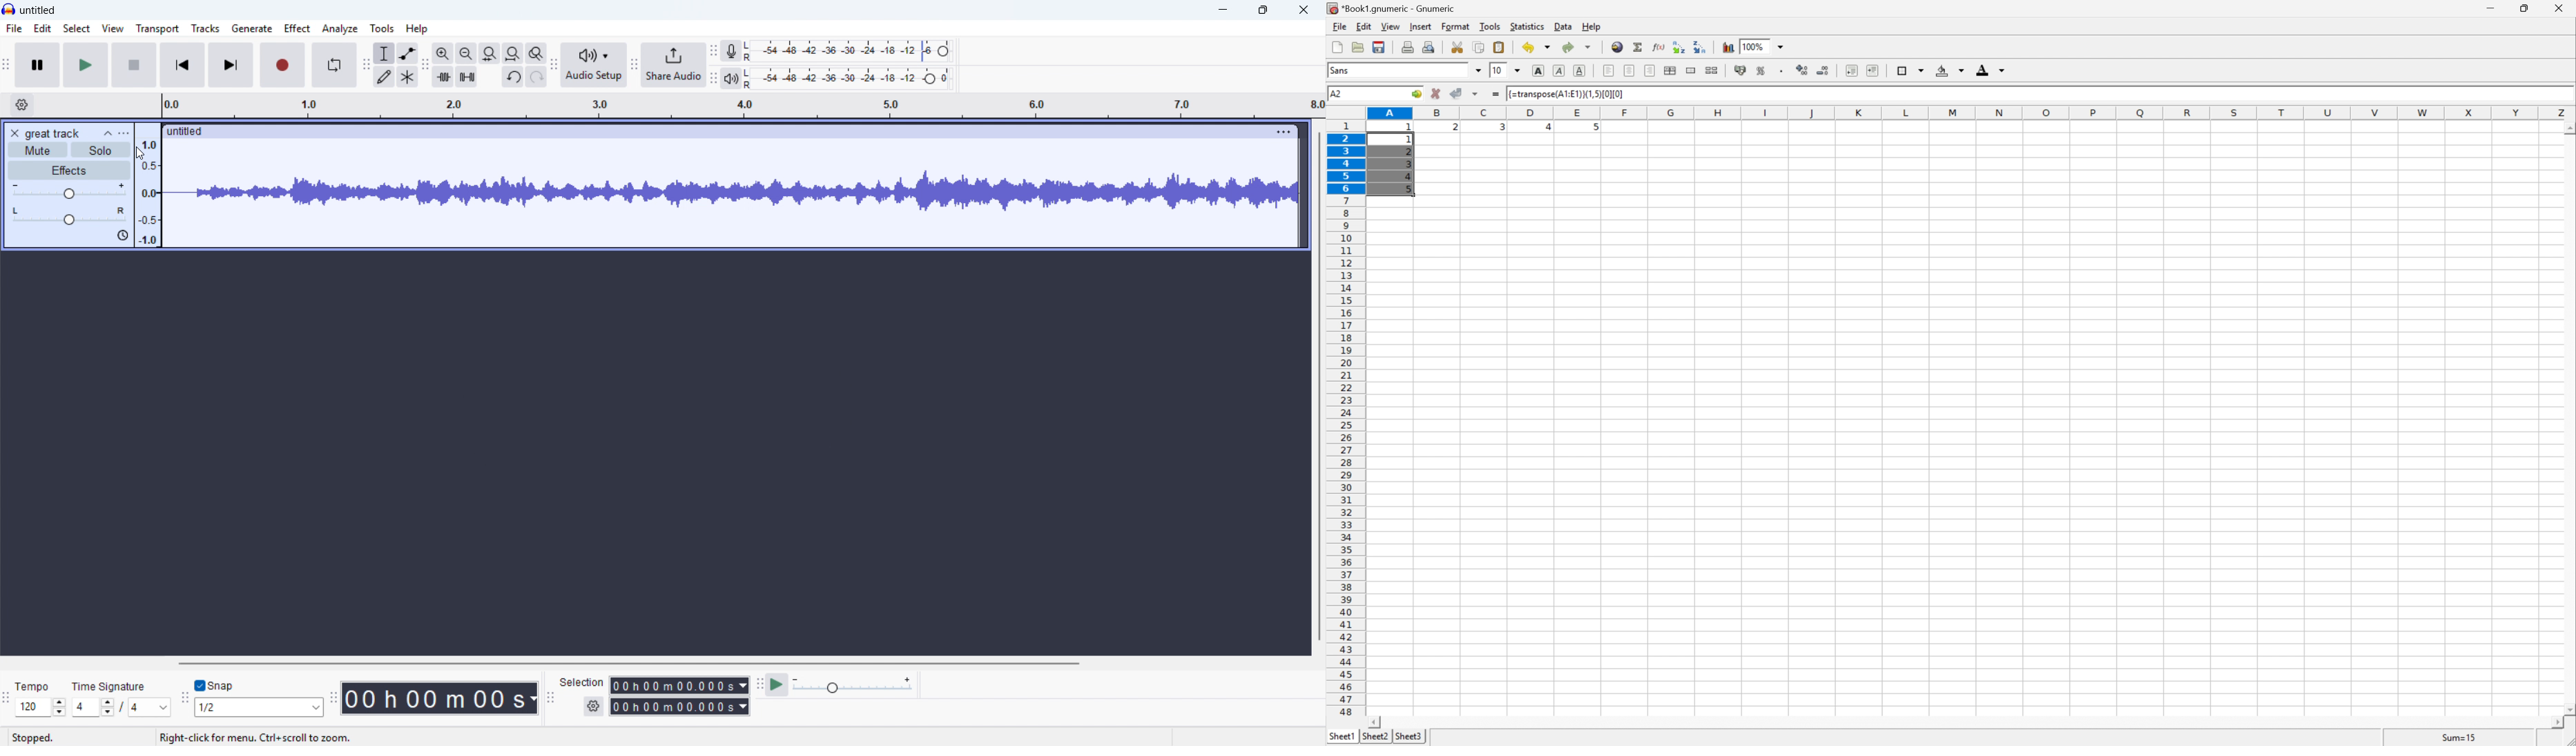  I want to click on borders, so click(1912, 69).